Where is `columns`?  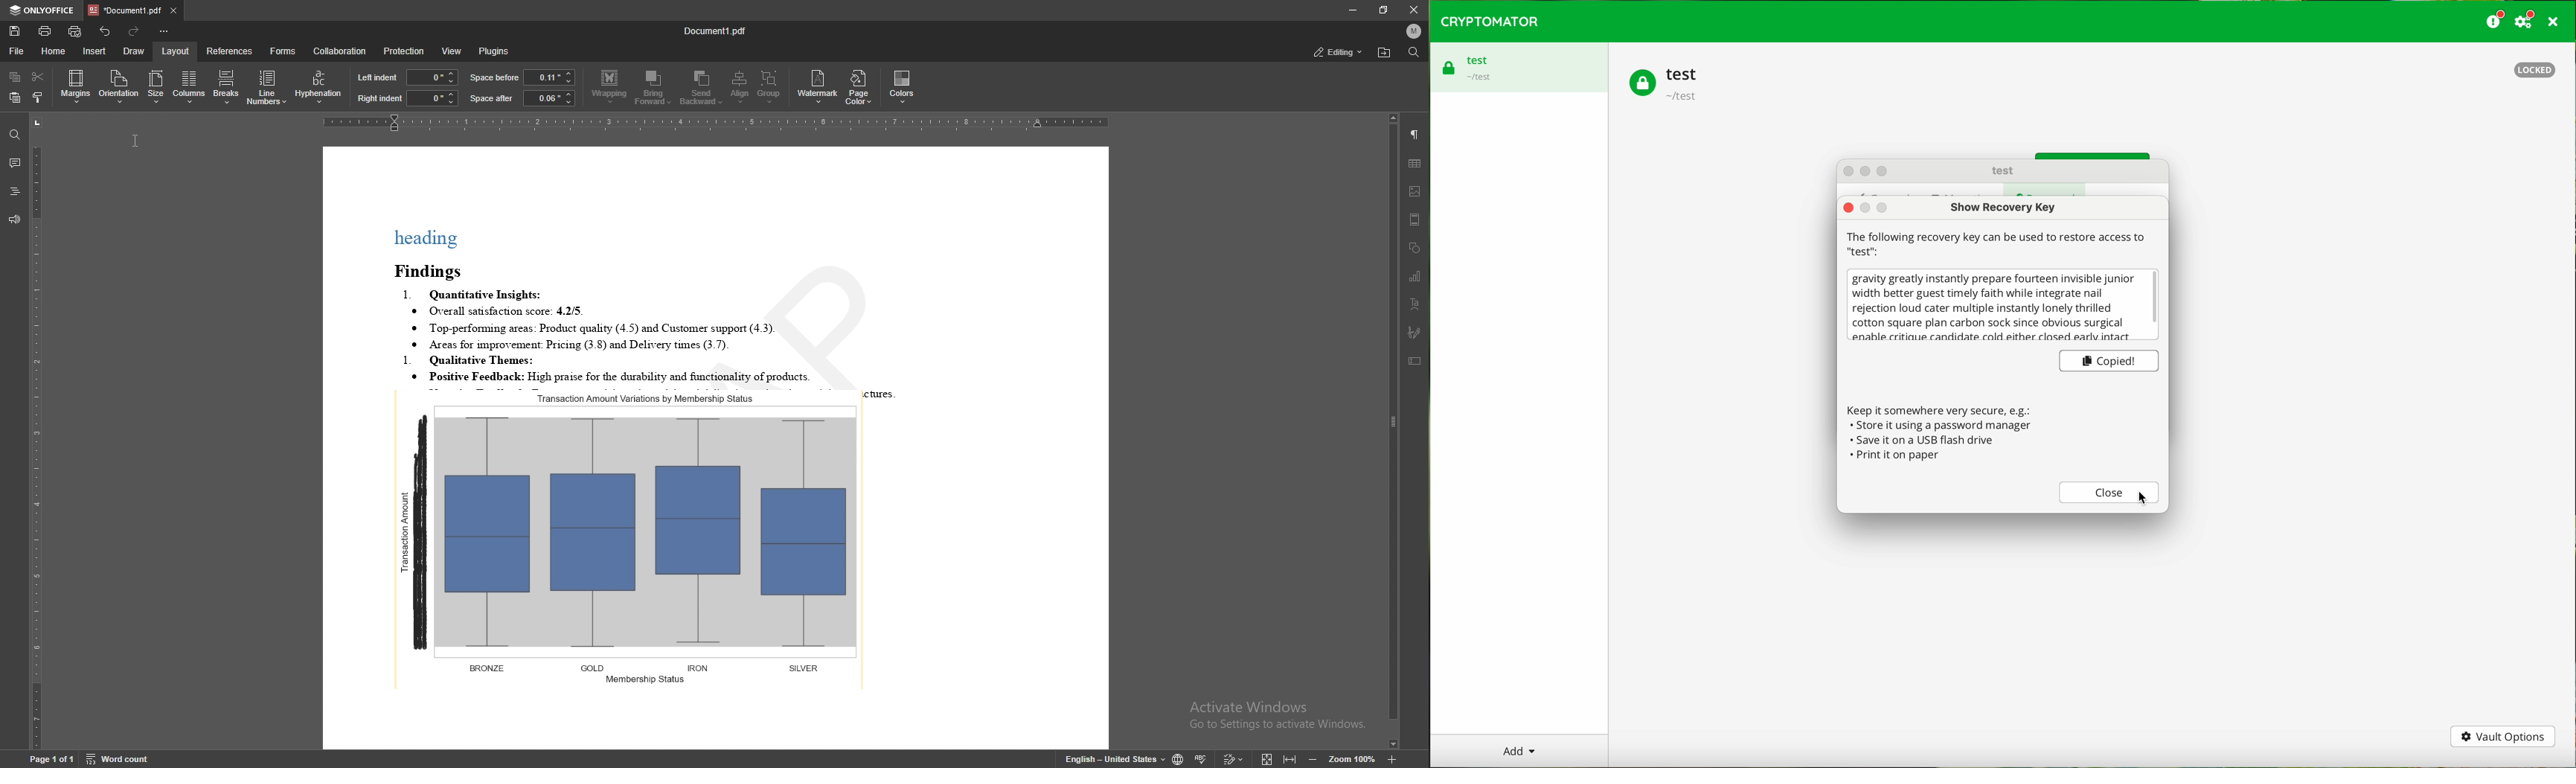
columns is located at coordinates (188, 87).